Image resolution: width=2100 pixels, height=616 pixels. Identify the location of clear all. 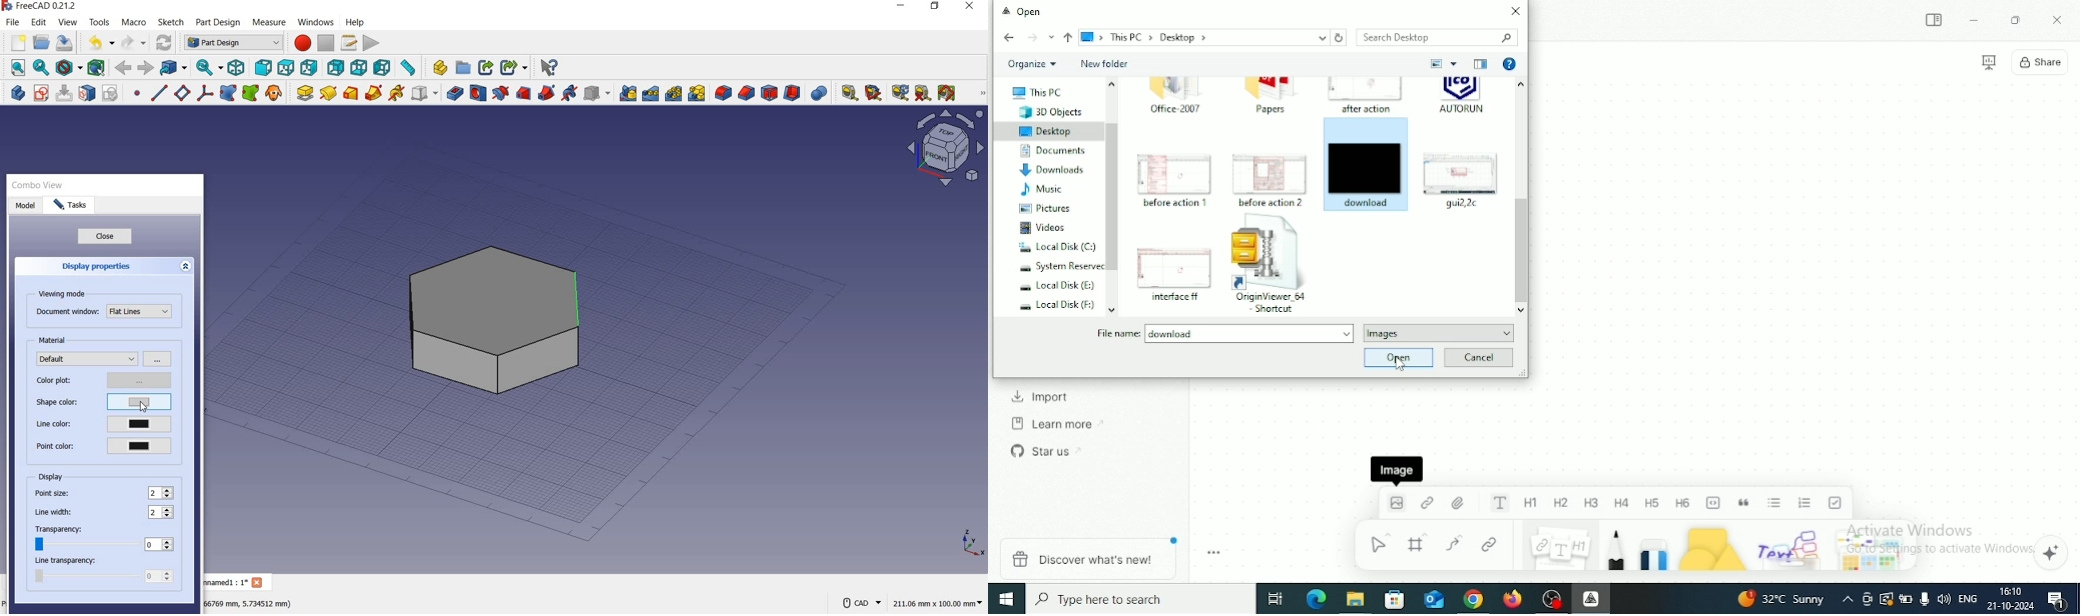
(923, 94).